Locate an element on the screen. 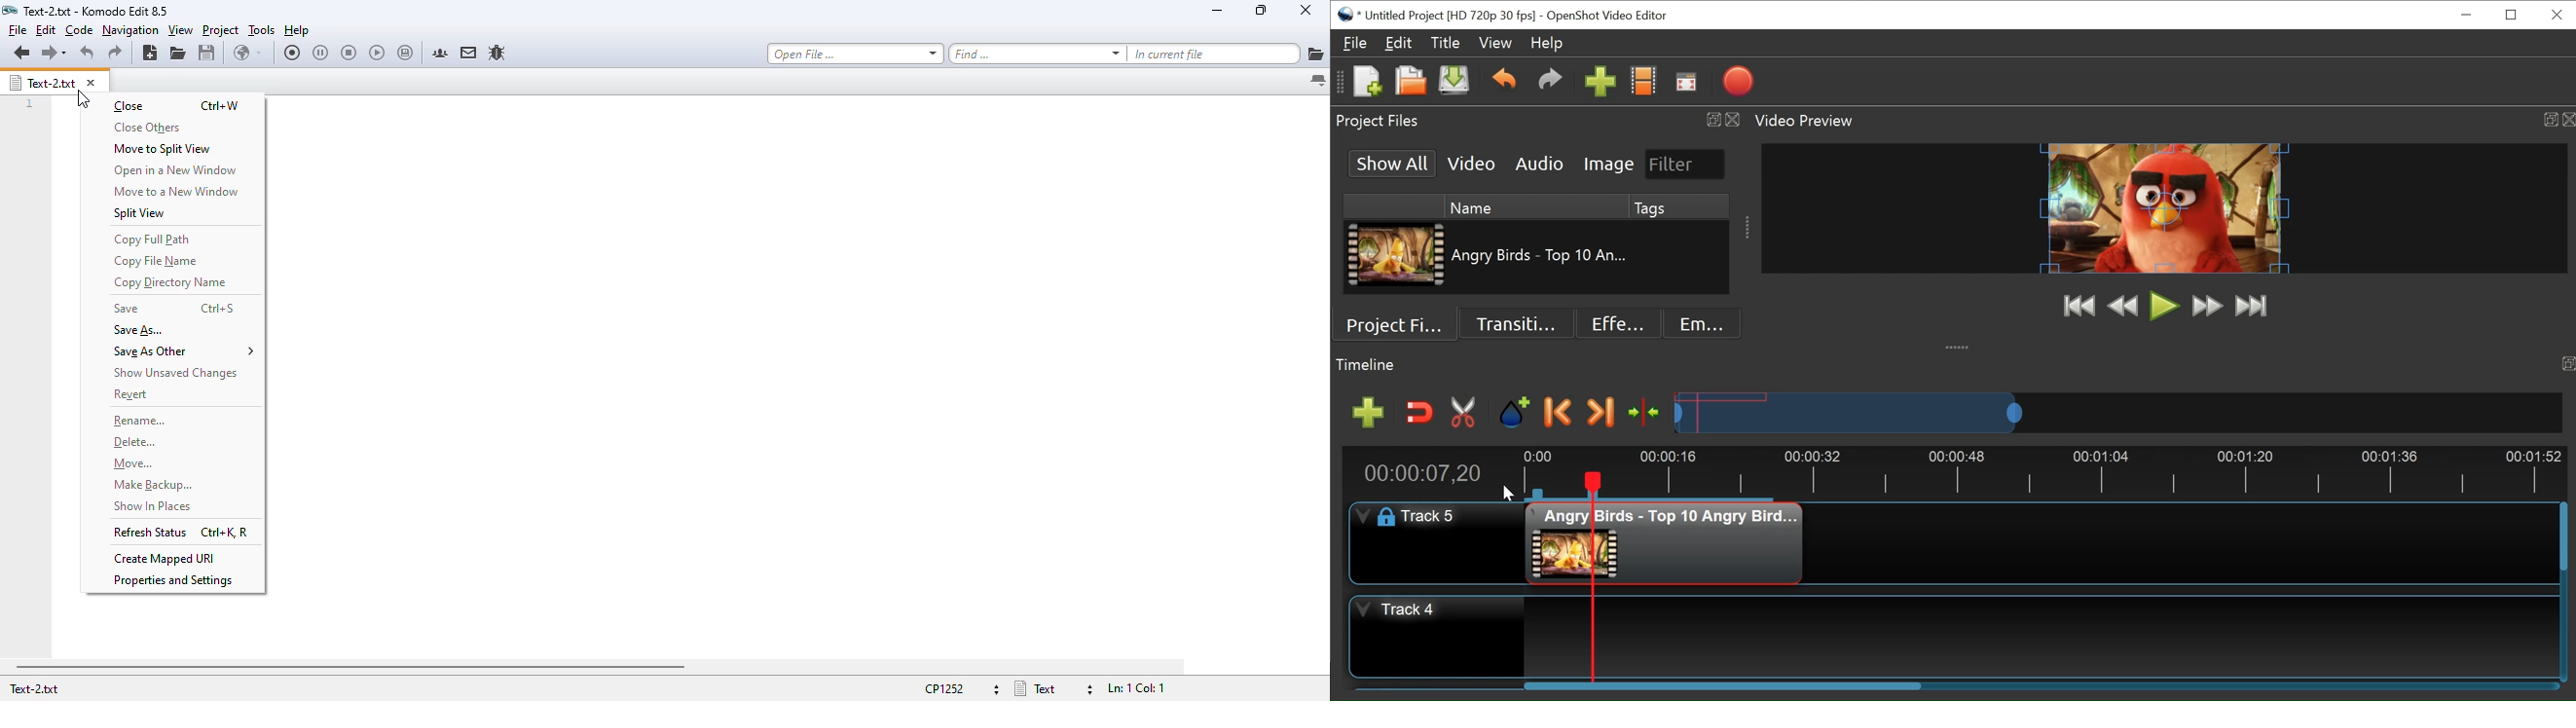 The image size is (2576, 728). split view is located at coordinates (139, 213).